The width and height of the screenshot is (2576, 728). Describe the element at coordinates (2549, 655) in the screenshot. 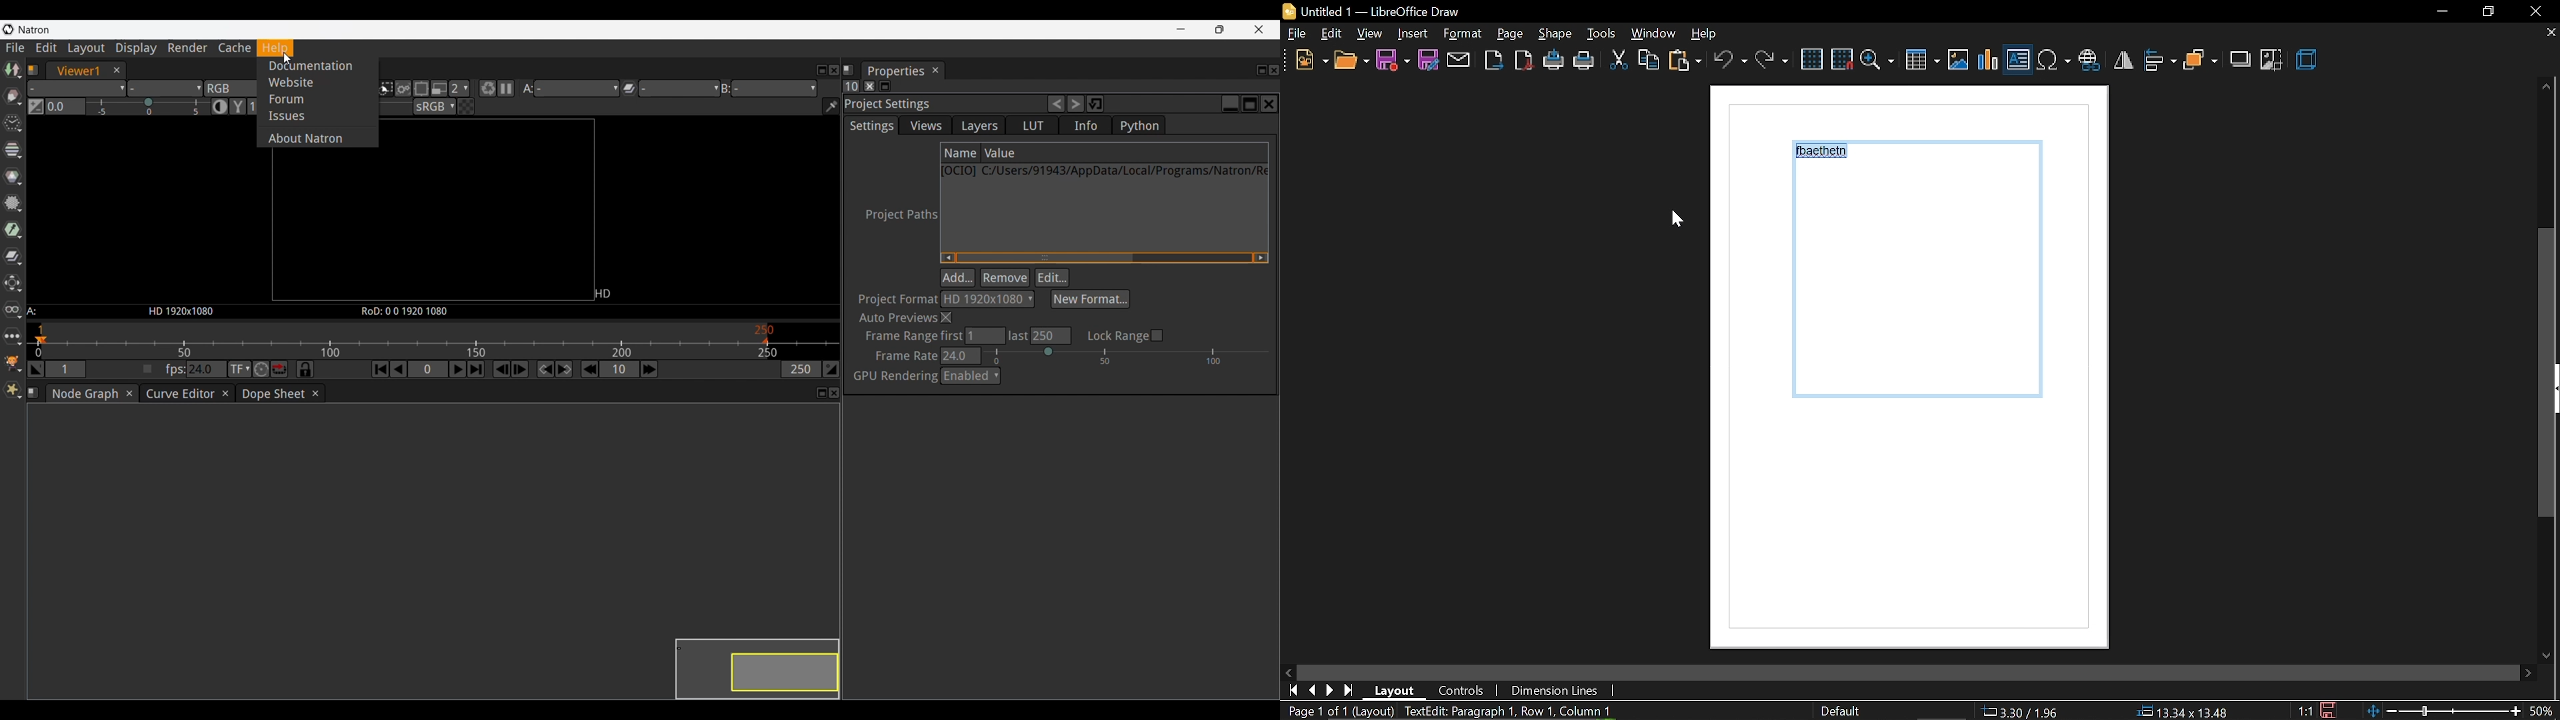

I see `Move down` at that location.